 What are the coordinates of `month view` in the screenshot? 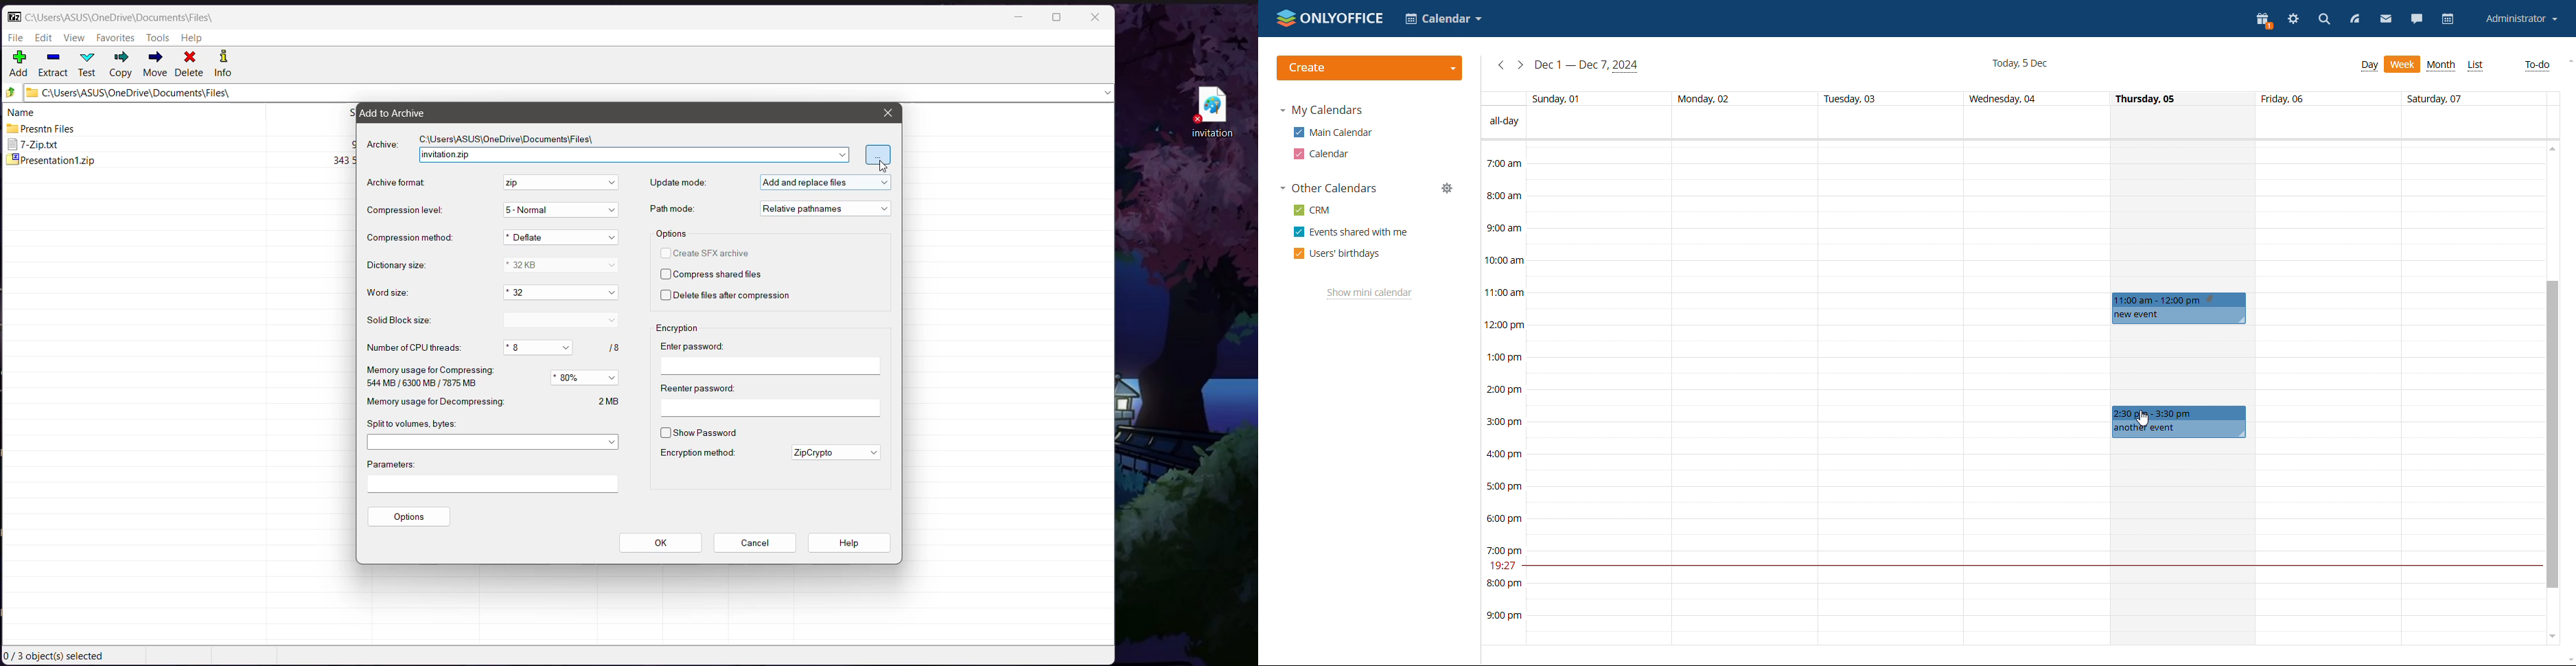 It's located at (2441, 66).